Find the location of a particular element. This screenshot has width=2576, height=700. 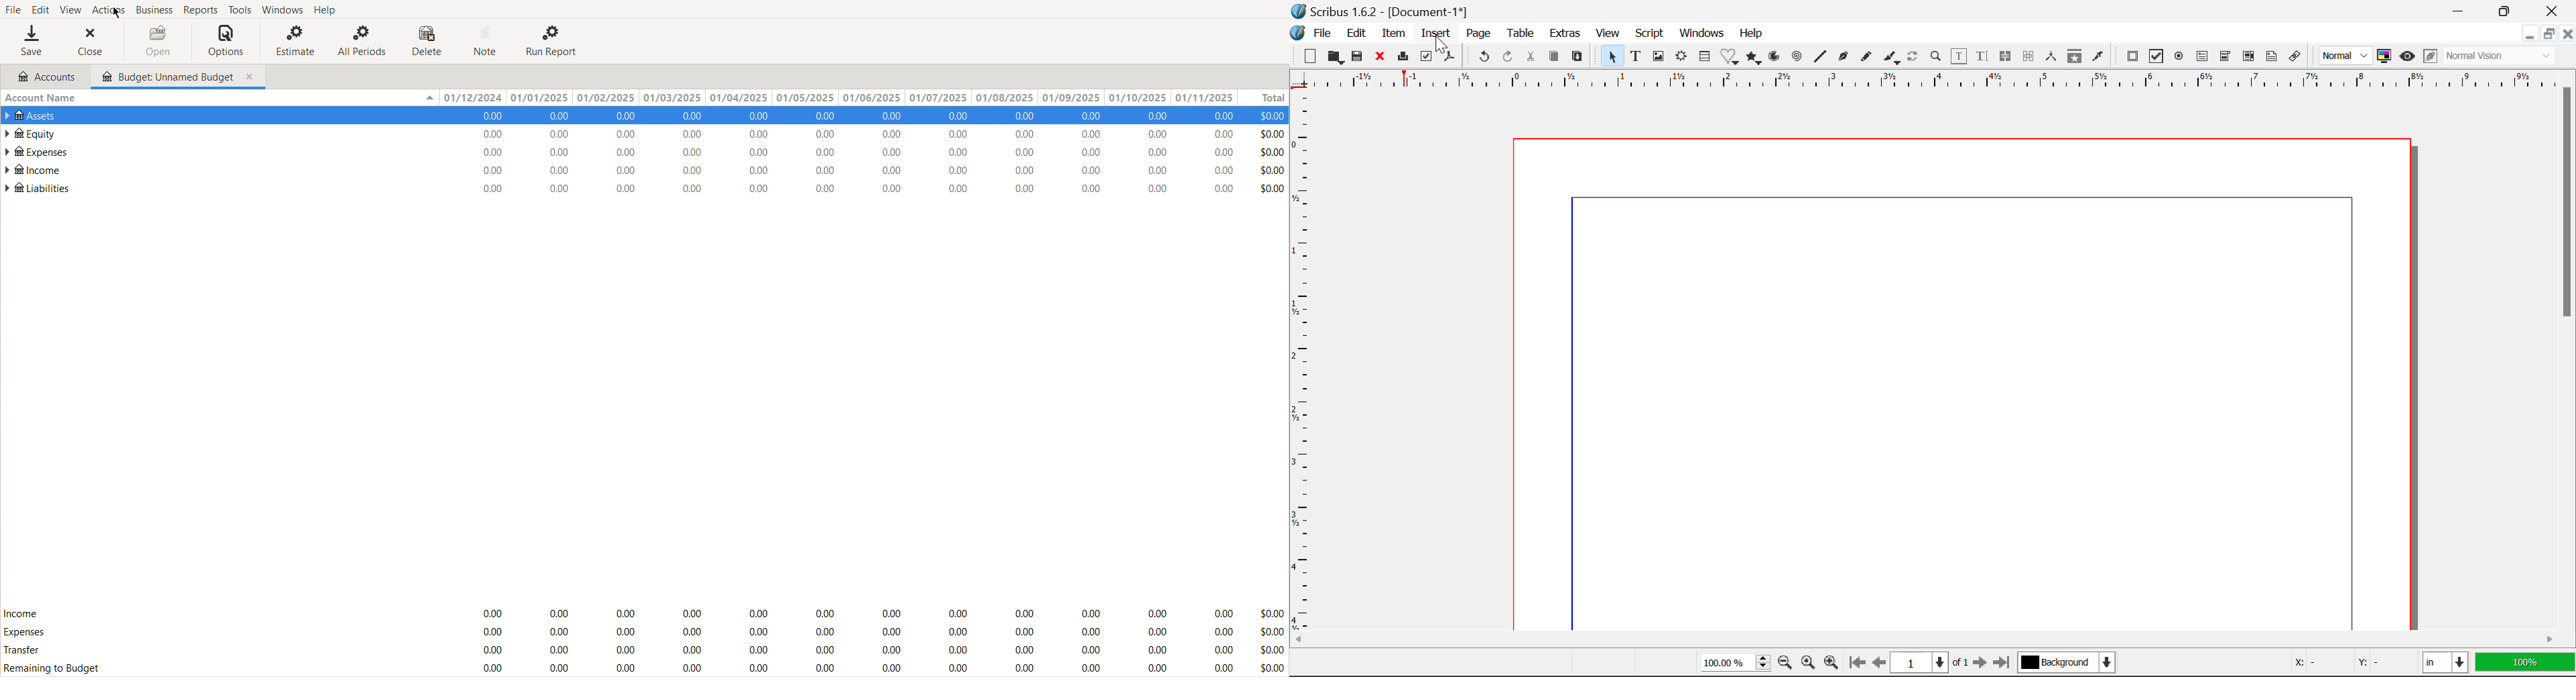

Paste is located at coordinates (1580, 56).